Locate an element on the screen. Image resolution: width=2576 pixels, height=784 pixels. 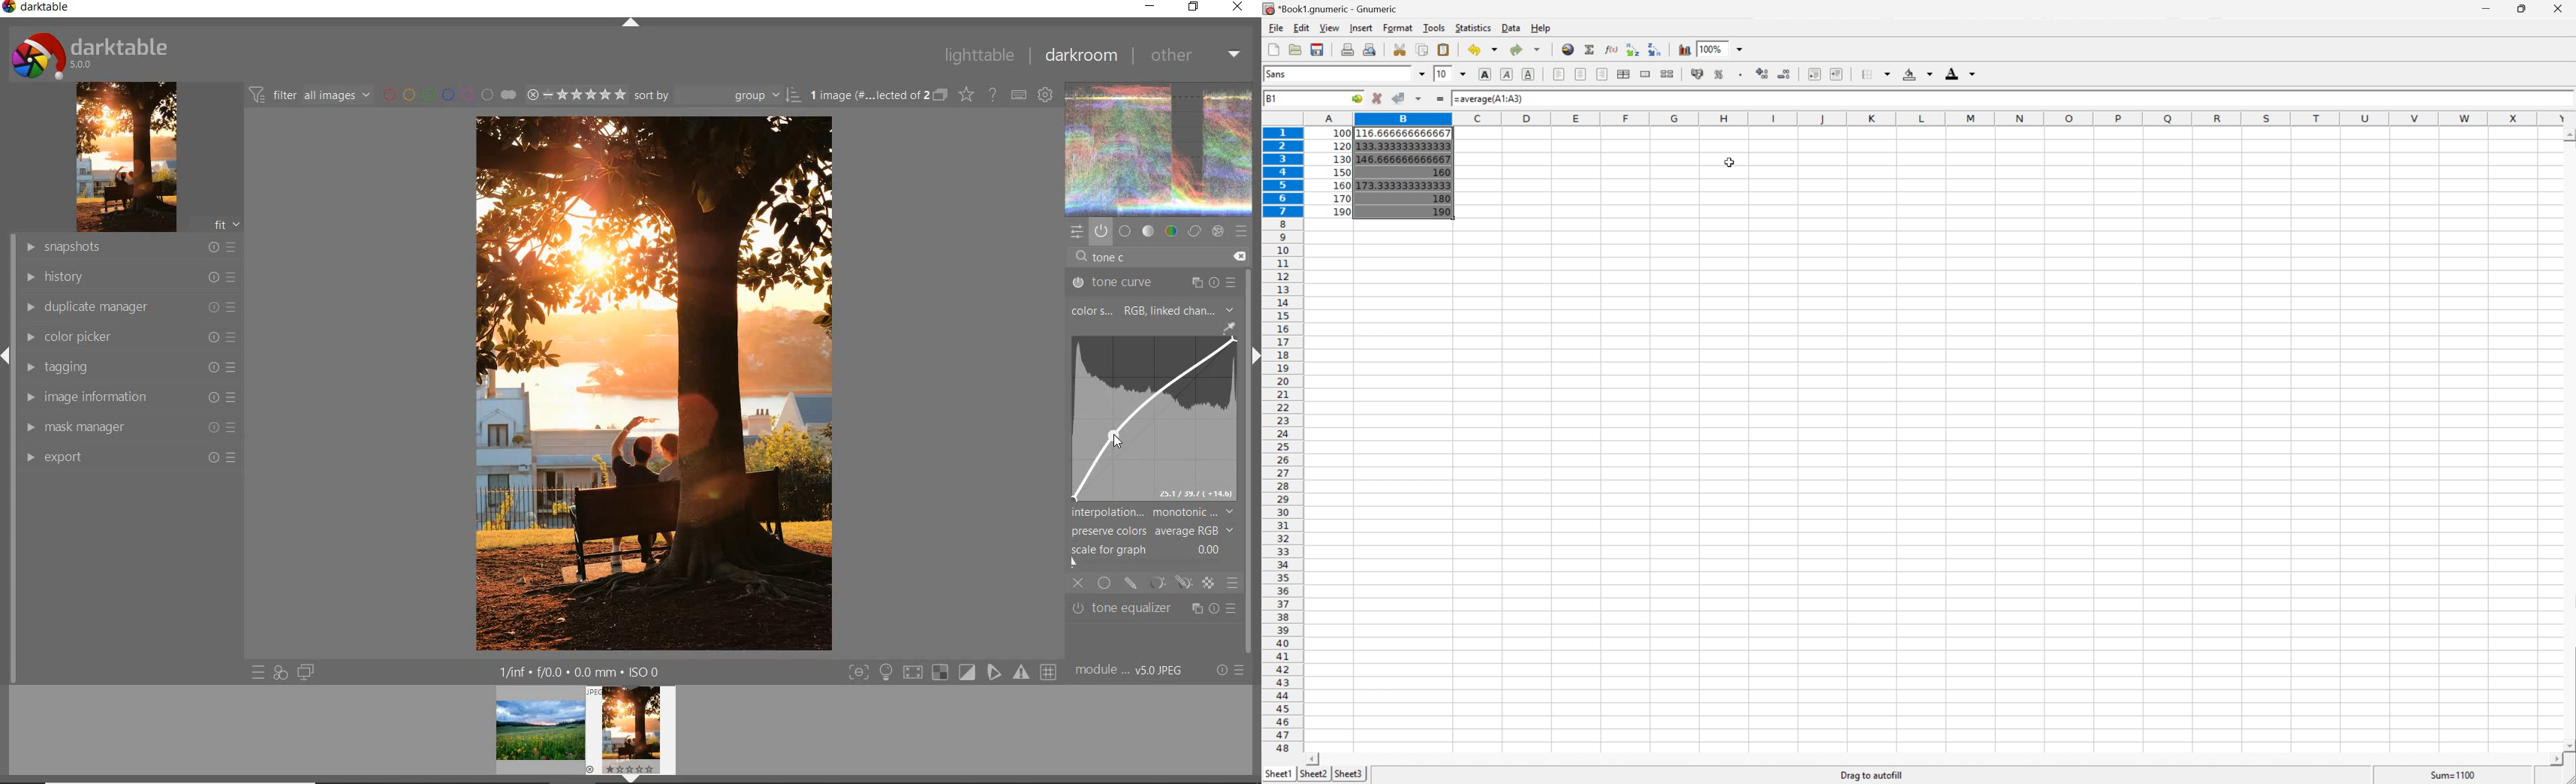
close is located at coordinates (1238, 8).